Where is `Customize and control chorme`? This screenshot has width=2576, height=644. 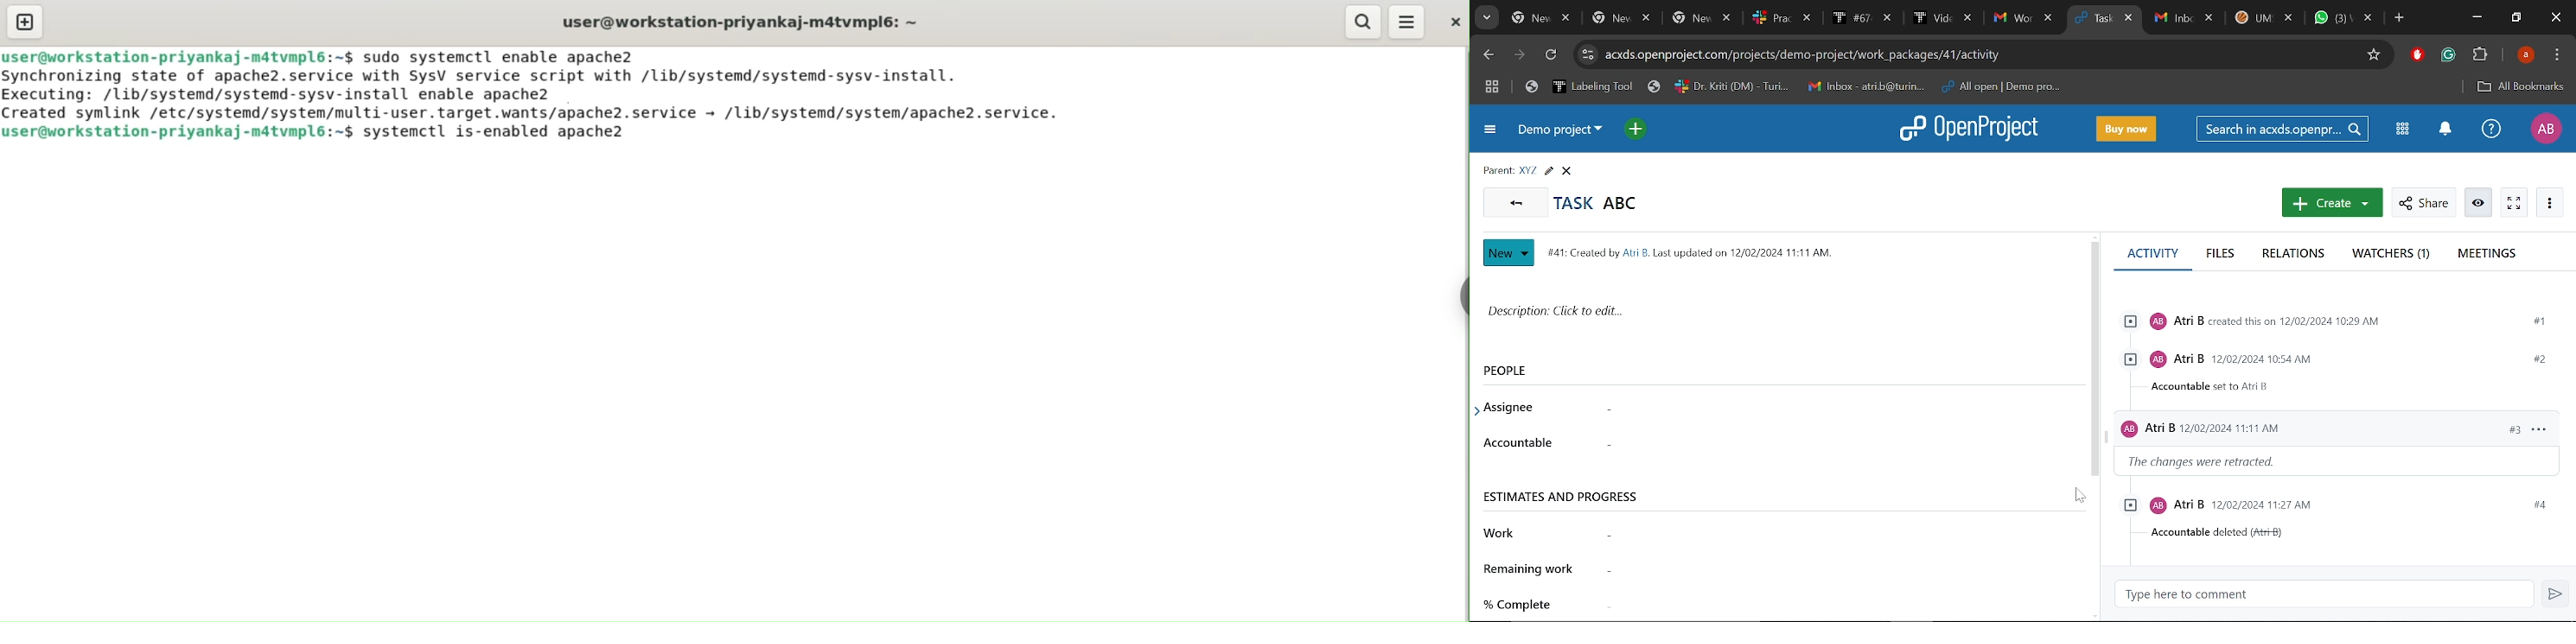 Customize and control chorme is located at coordinates (2557, 57).